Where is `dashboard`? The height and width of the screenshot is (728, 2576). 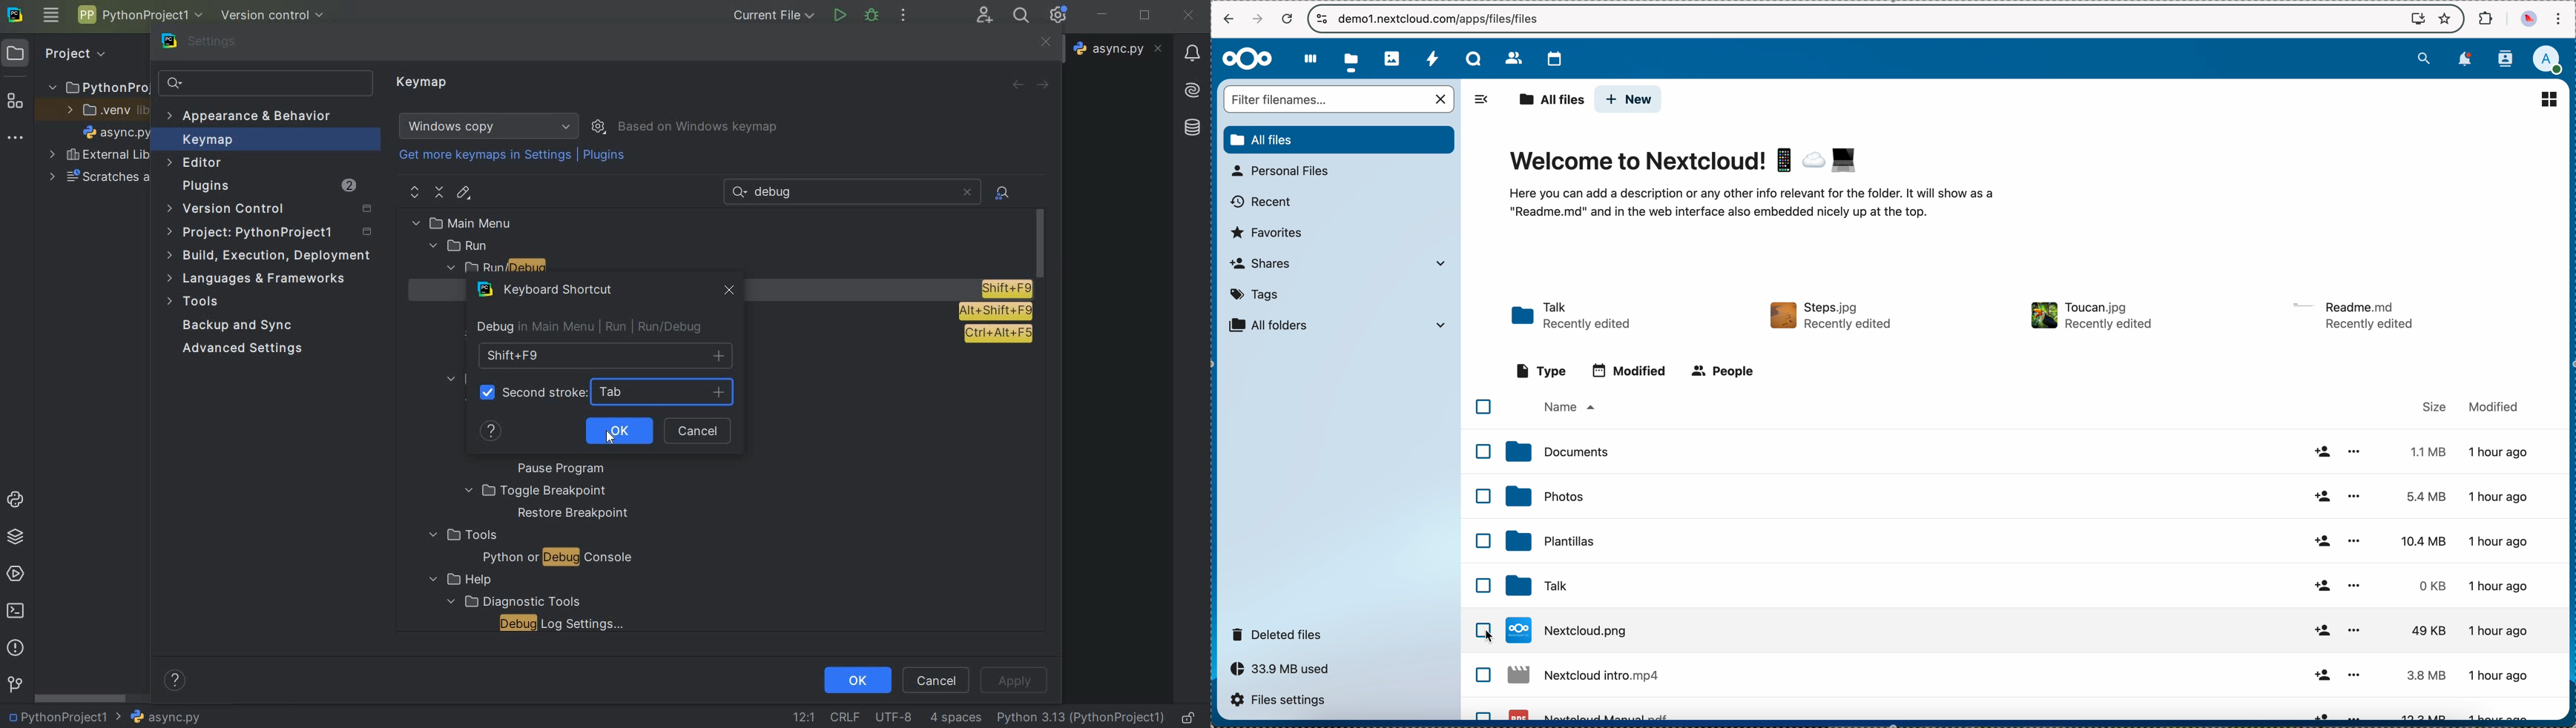 dashboard is located at coordinates (1308, 57).